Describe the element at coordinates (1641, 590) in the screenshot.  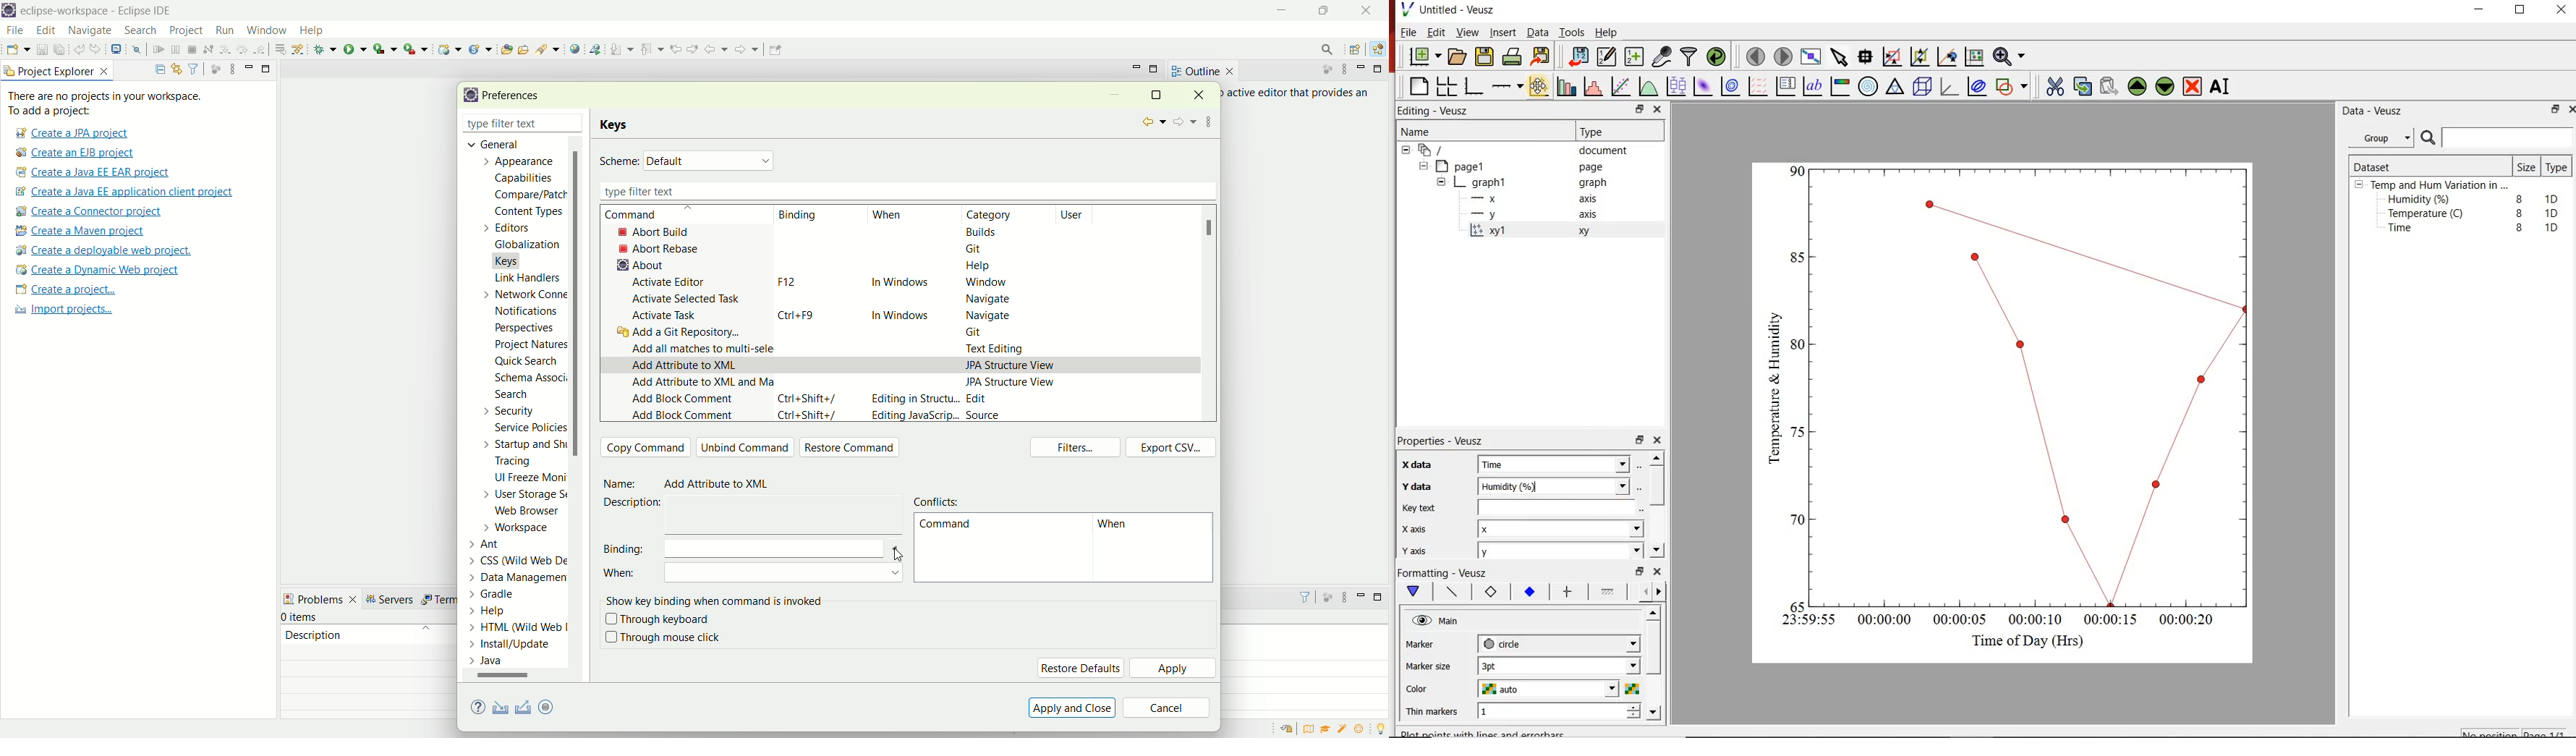
I see `go back` at that location.